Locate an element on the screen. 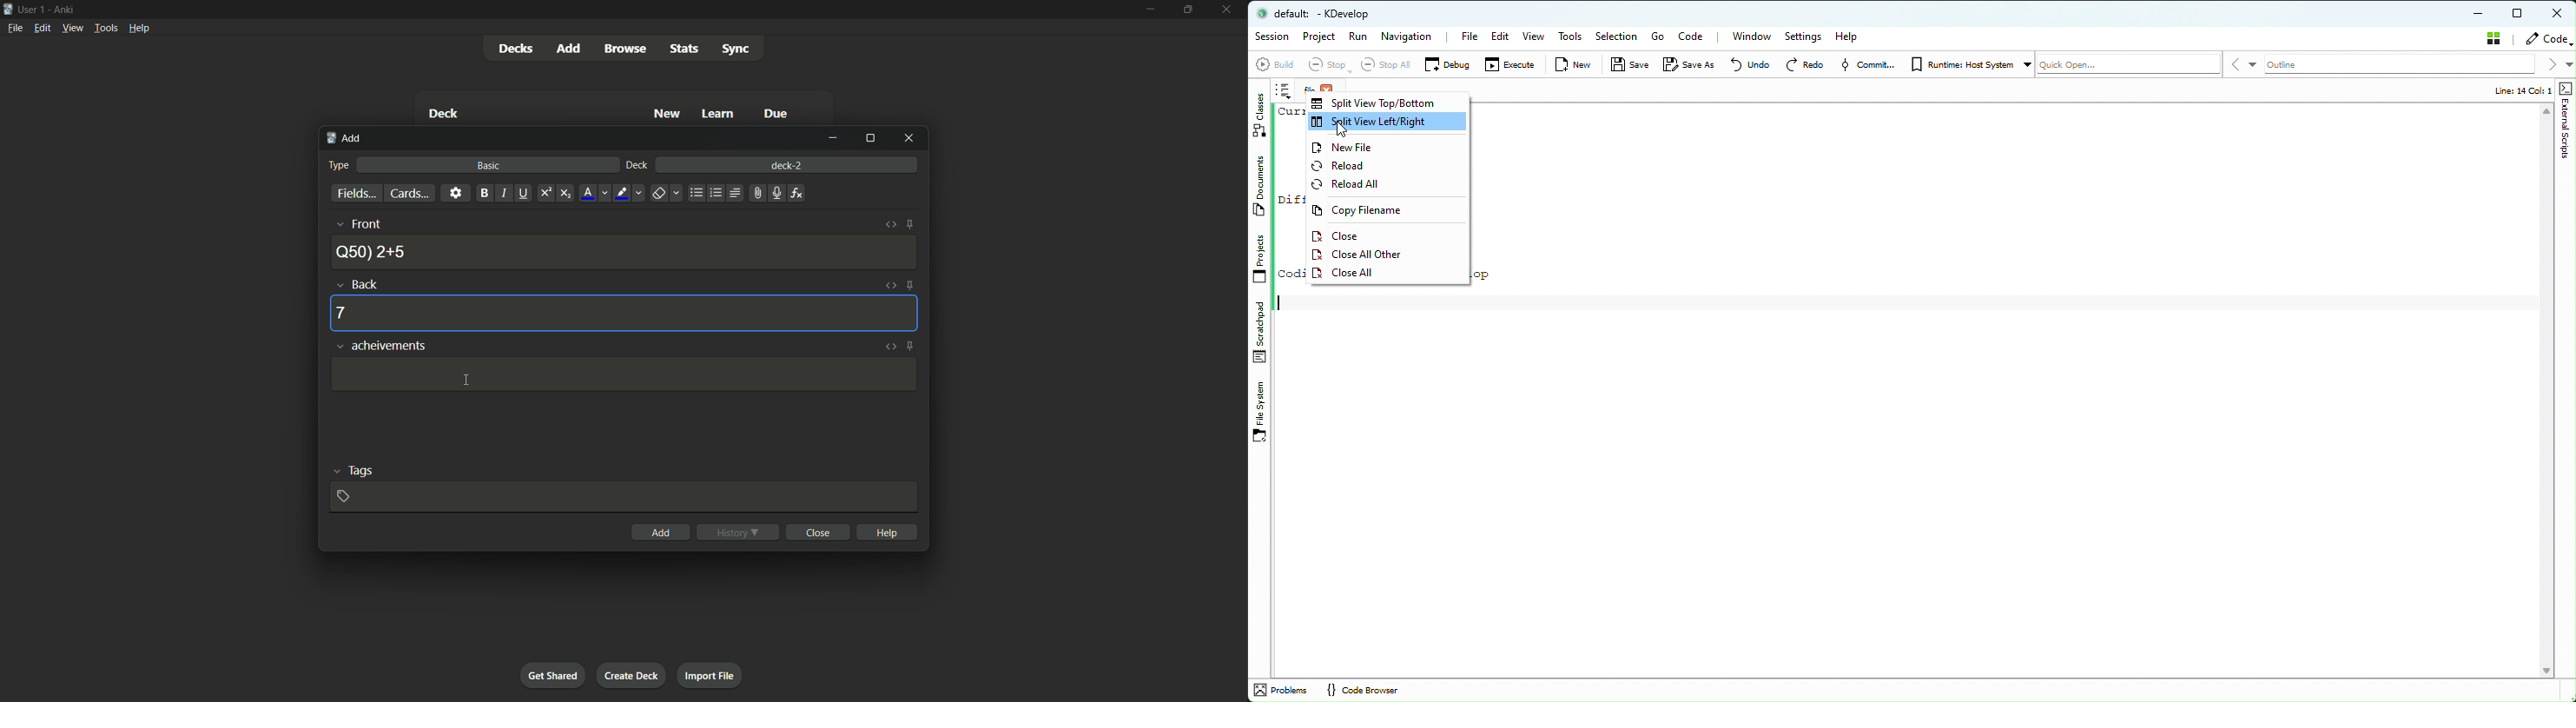 Image resolution: width=2576 pixels, height=728 pixels. record audio is located at coordinates (776, 193).